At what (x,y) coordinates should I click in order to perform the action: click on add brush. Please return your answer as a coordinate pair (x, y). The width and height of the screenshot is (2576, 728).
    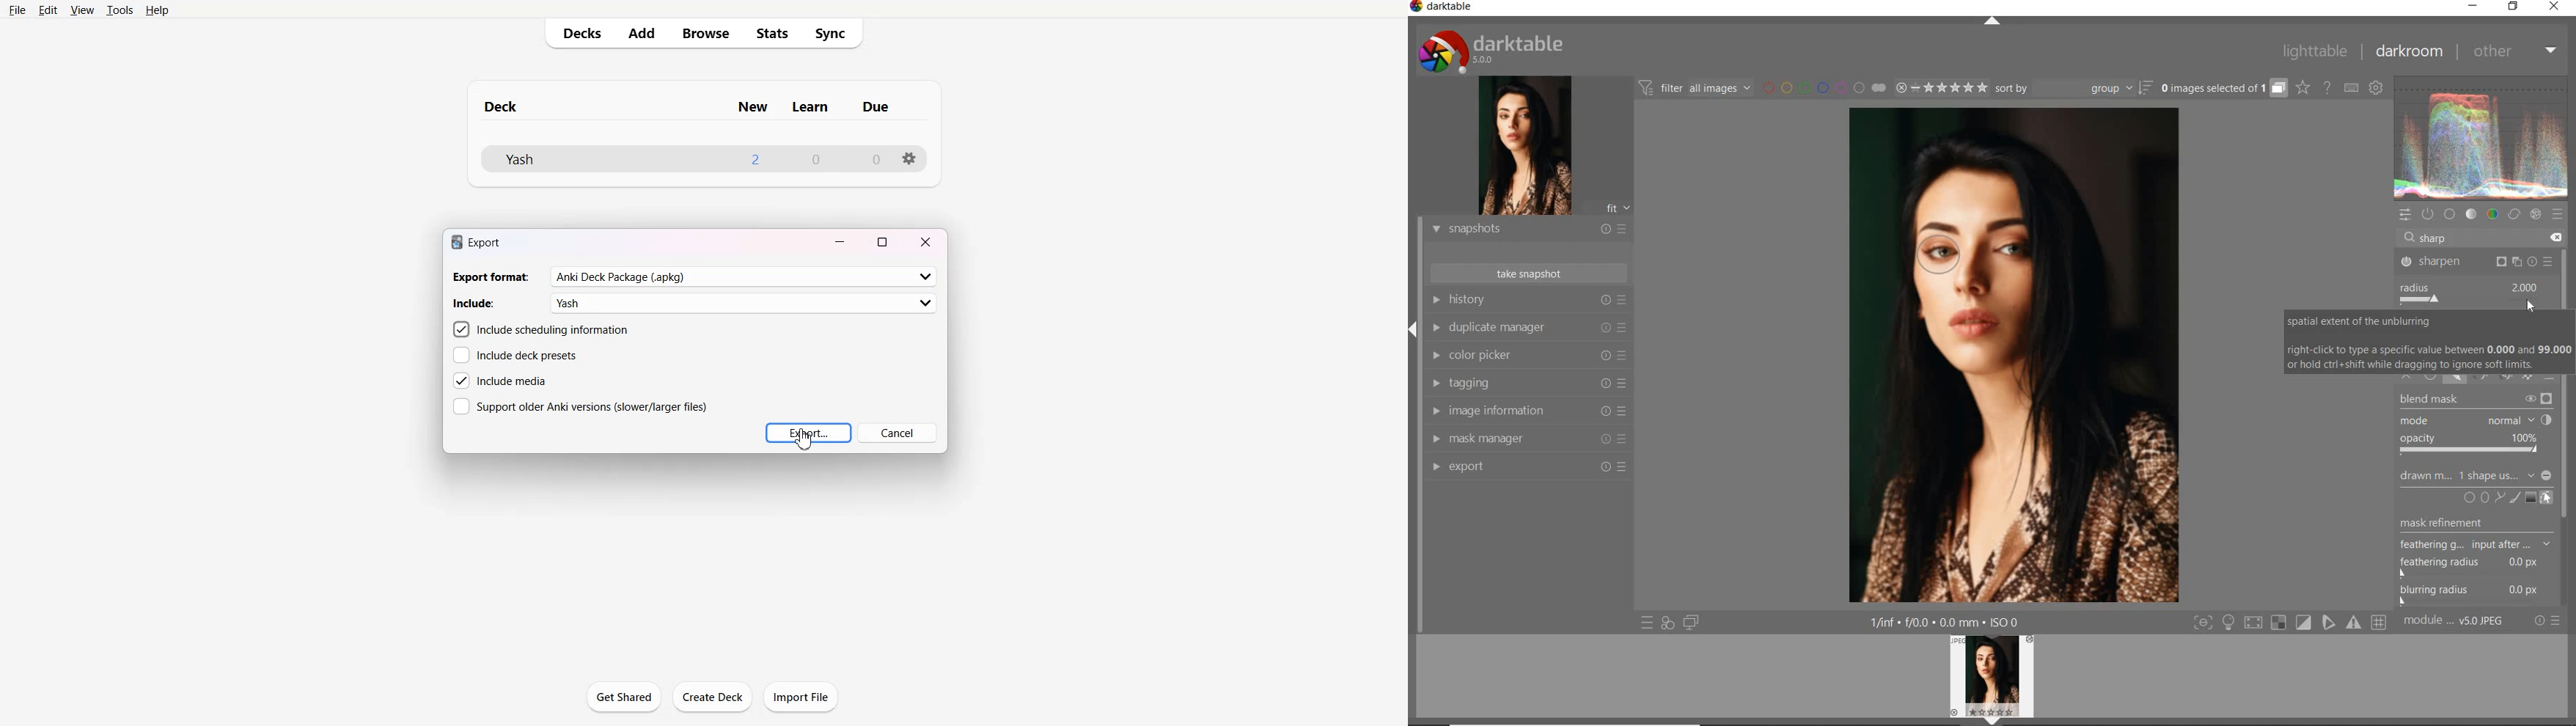
    Looking at the image, I should click on (2515, 496).